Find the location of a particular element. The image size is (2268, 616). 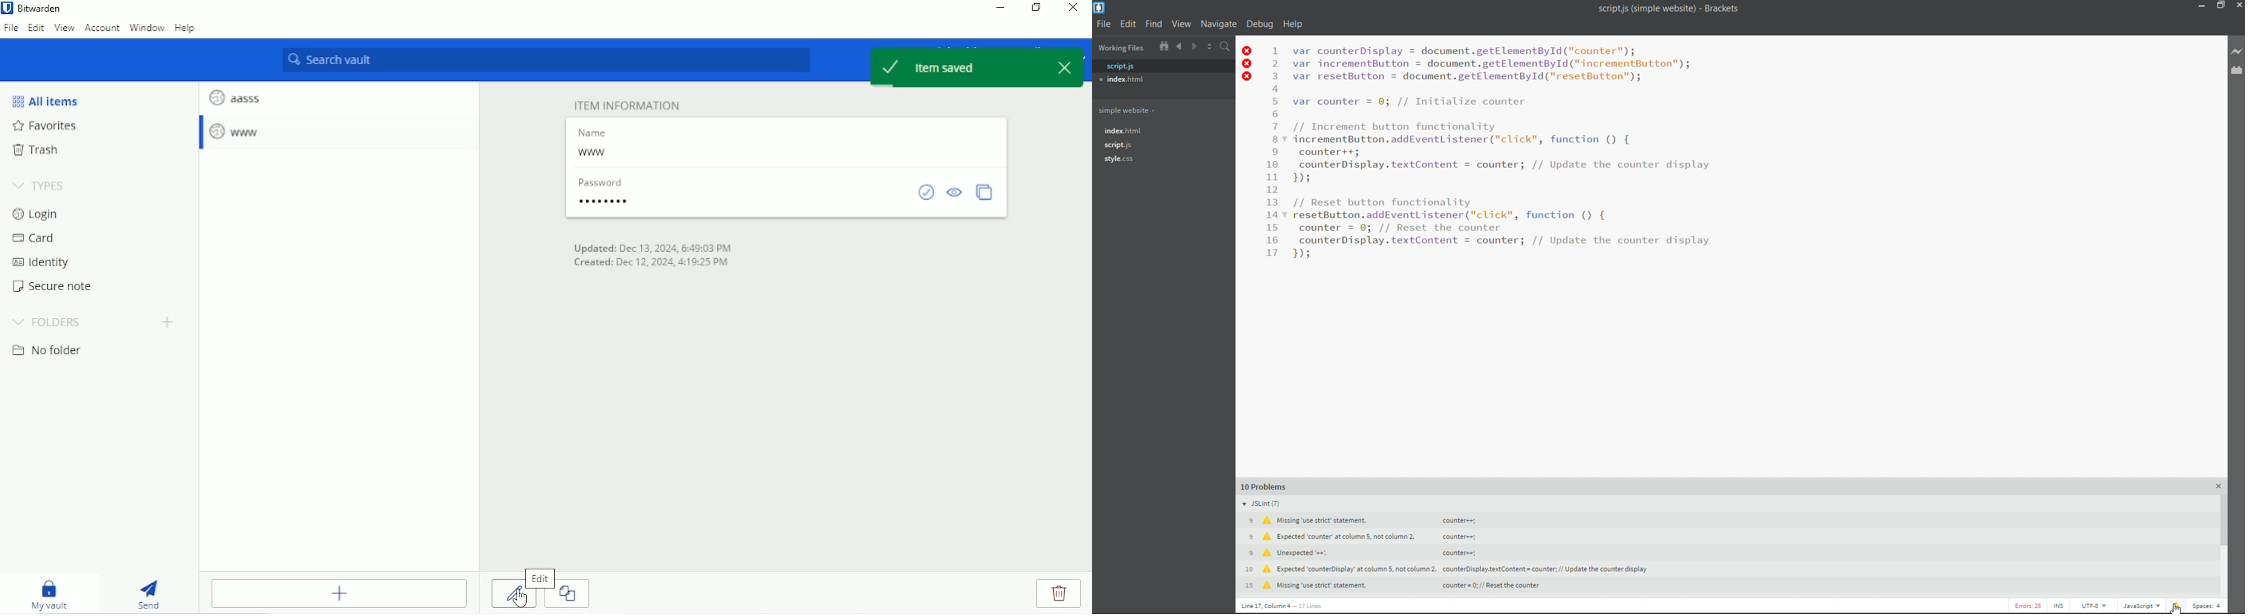

close window is located at coordinates (2215, 487).